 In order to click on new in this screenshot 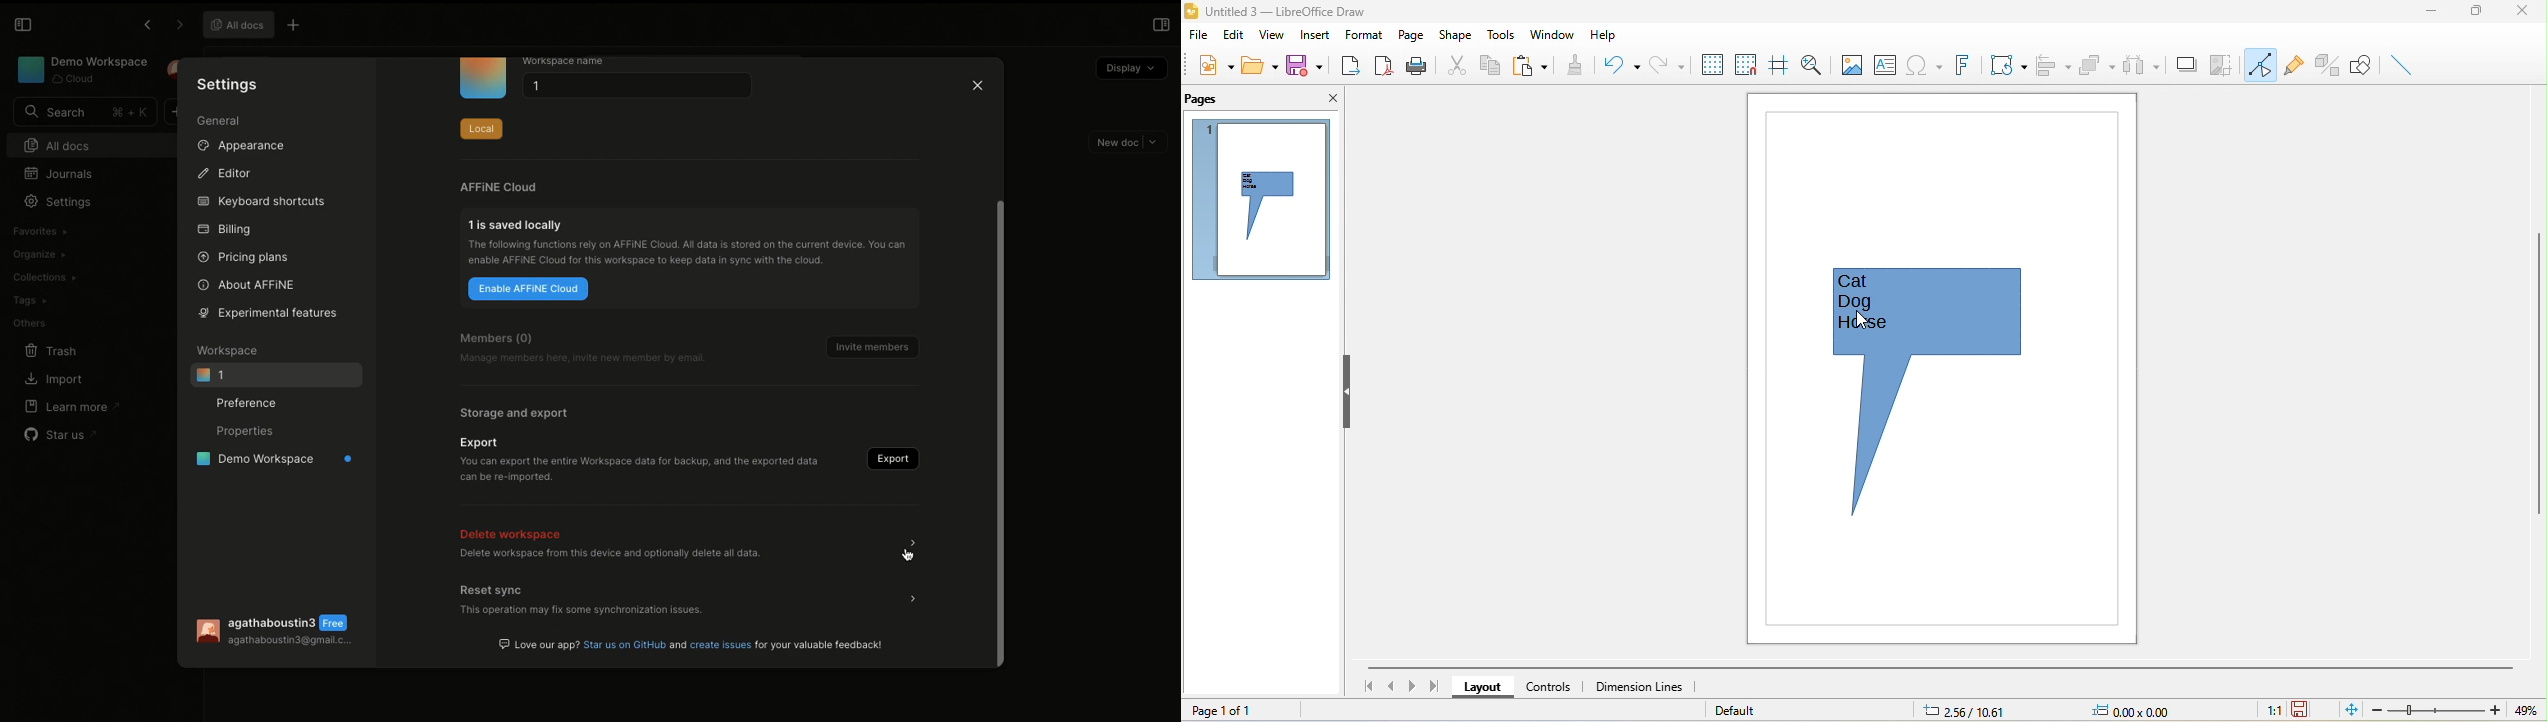, I will do `click(1209, 65)`.